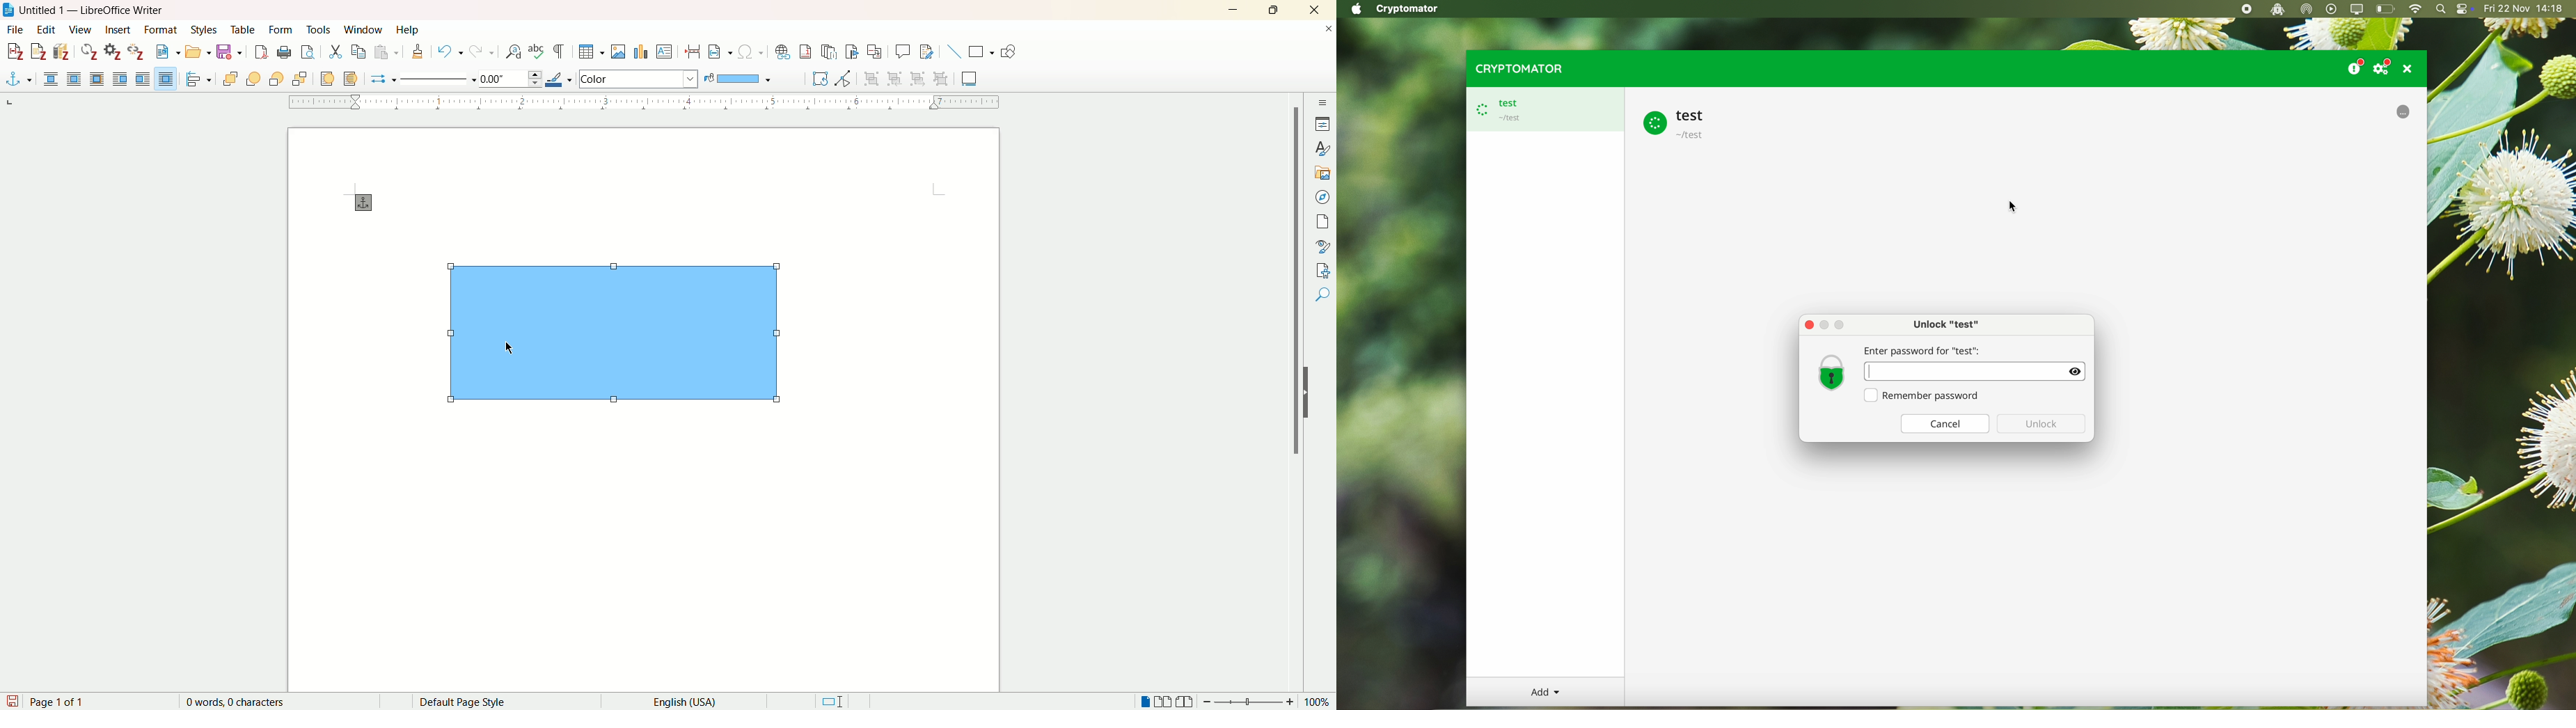 The image size is (2576, 728). I want to click on view, so click(82, 29).